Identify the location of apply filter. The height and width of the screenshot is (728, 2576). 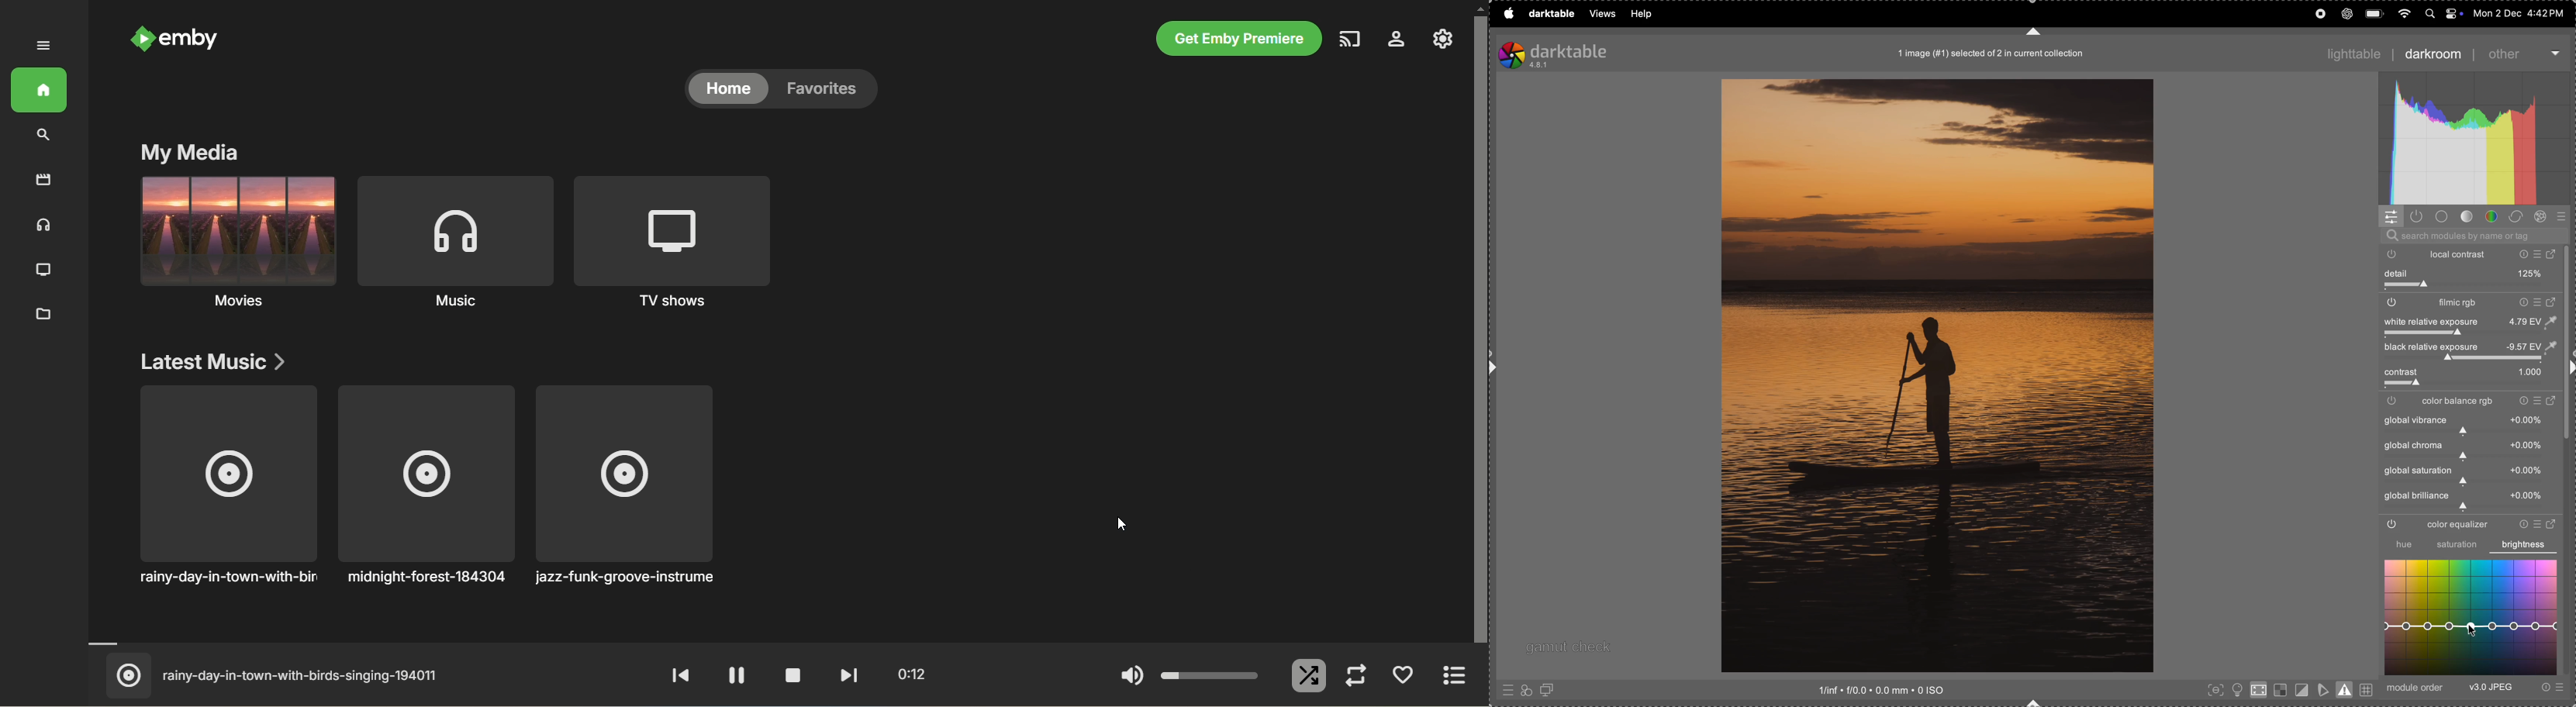
(1526, 689).